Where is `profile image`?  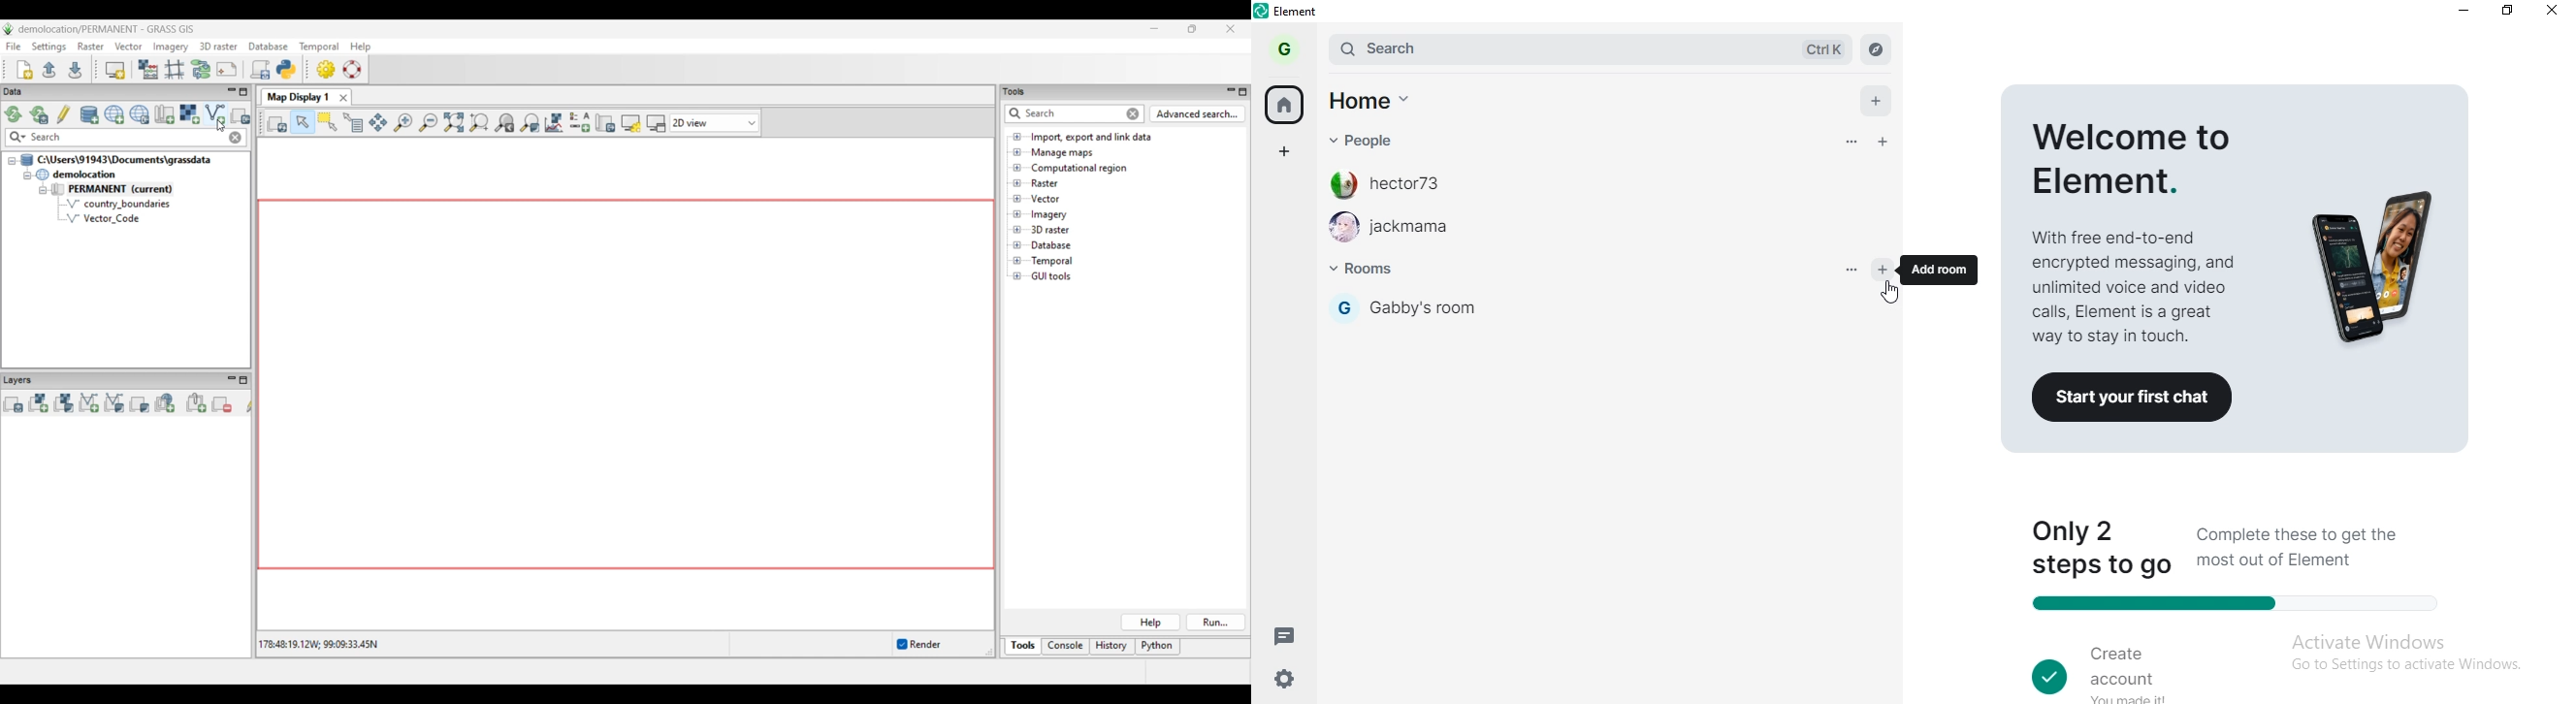 profile image is located at coordinates (1341, 227).